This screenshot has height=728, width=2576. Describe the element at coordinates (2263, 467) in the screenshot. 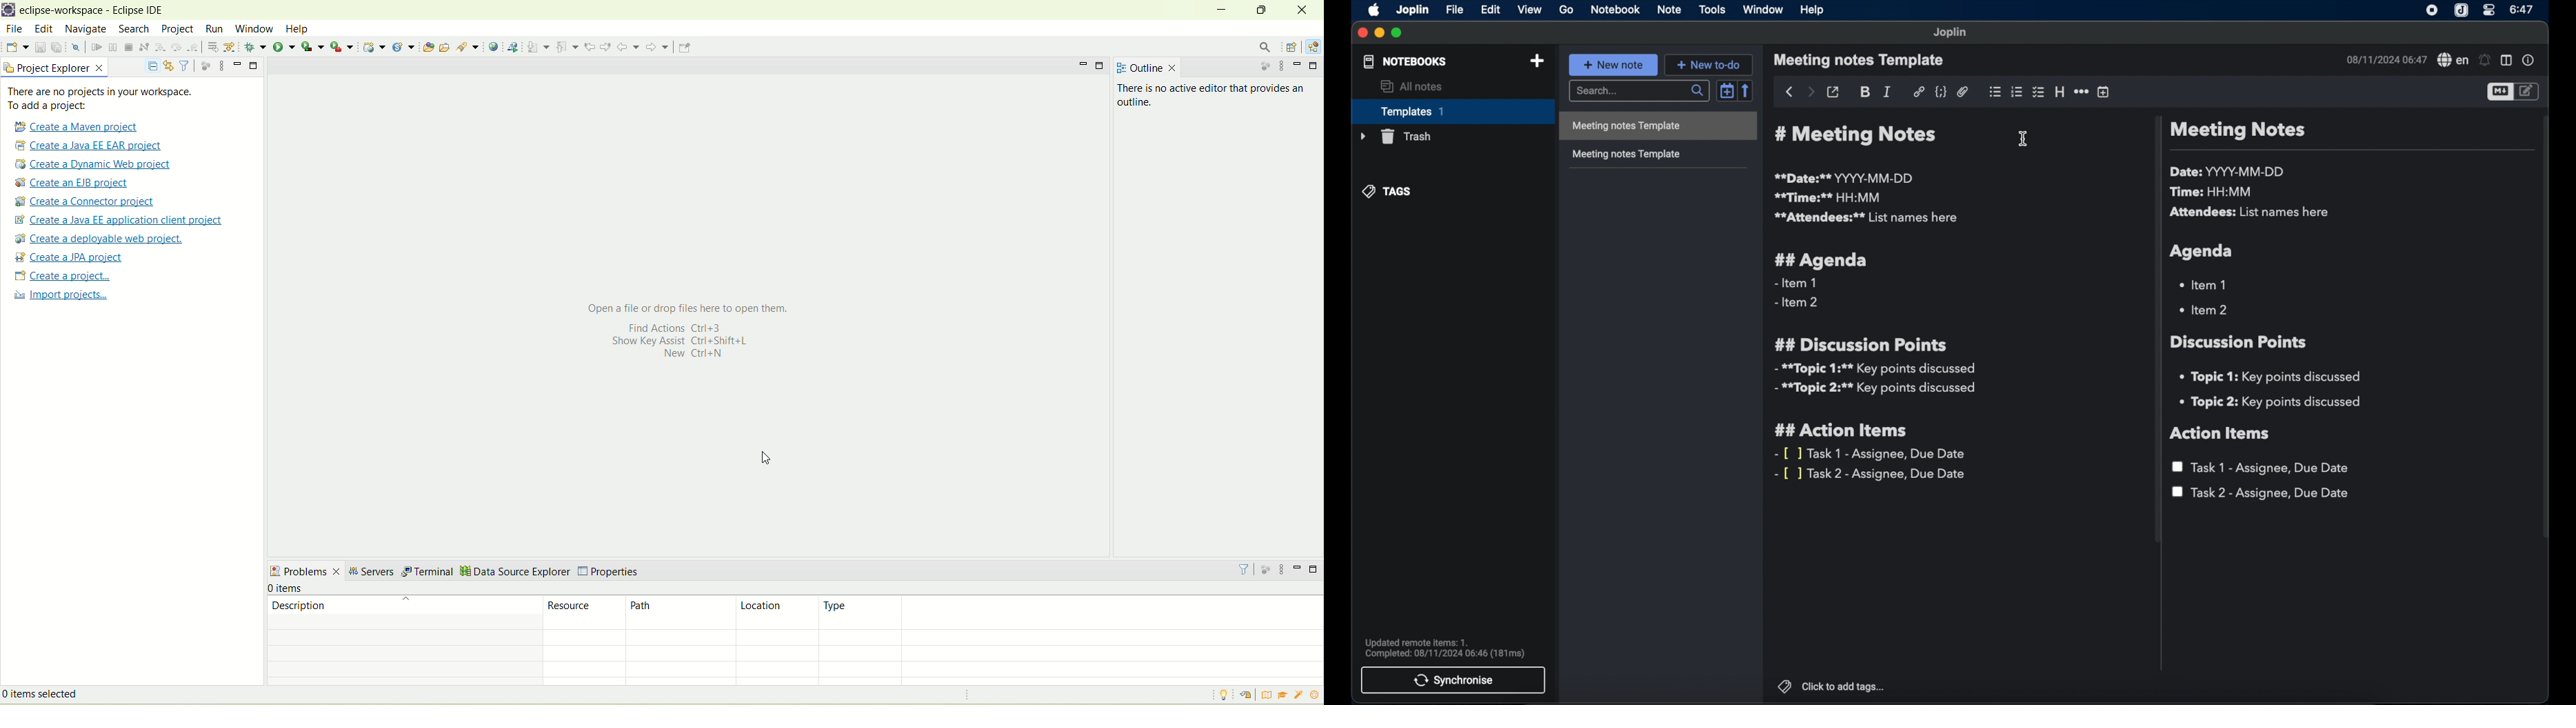

I see `task 1 - assignee, due date` at that location.